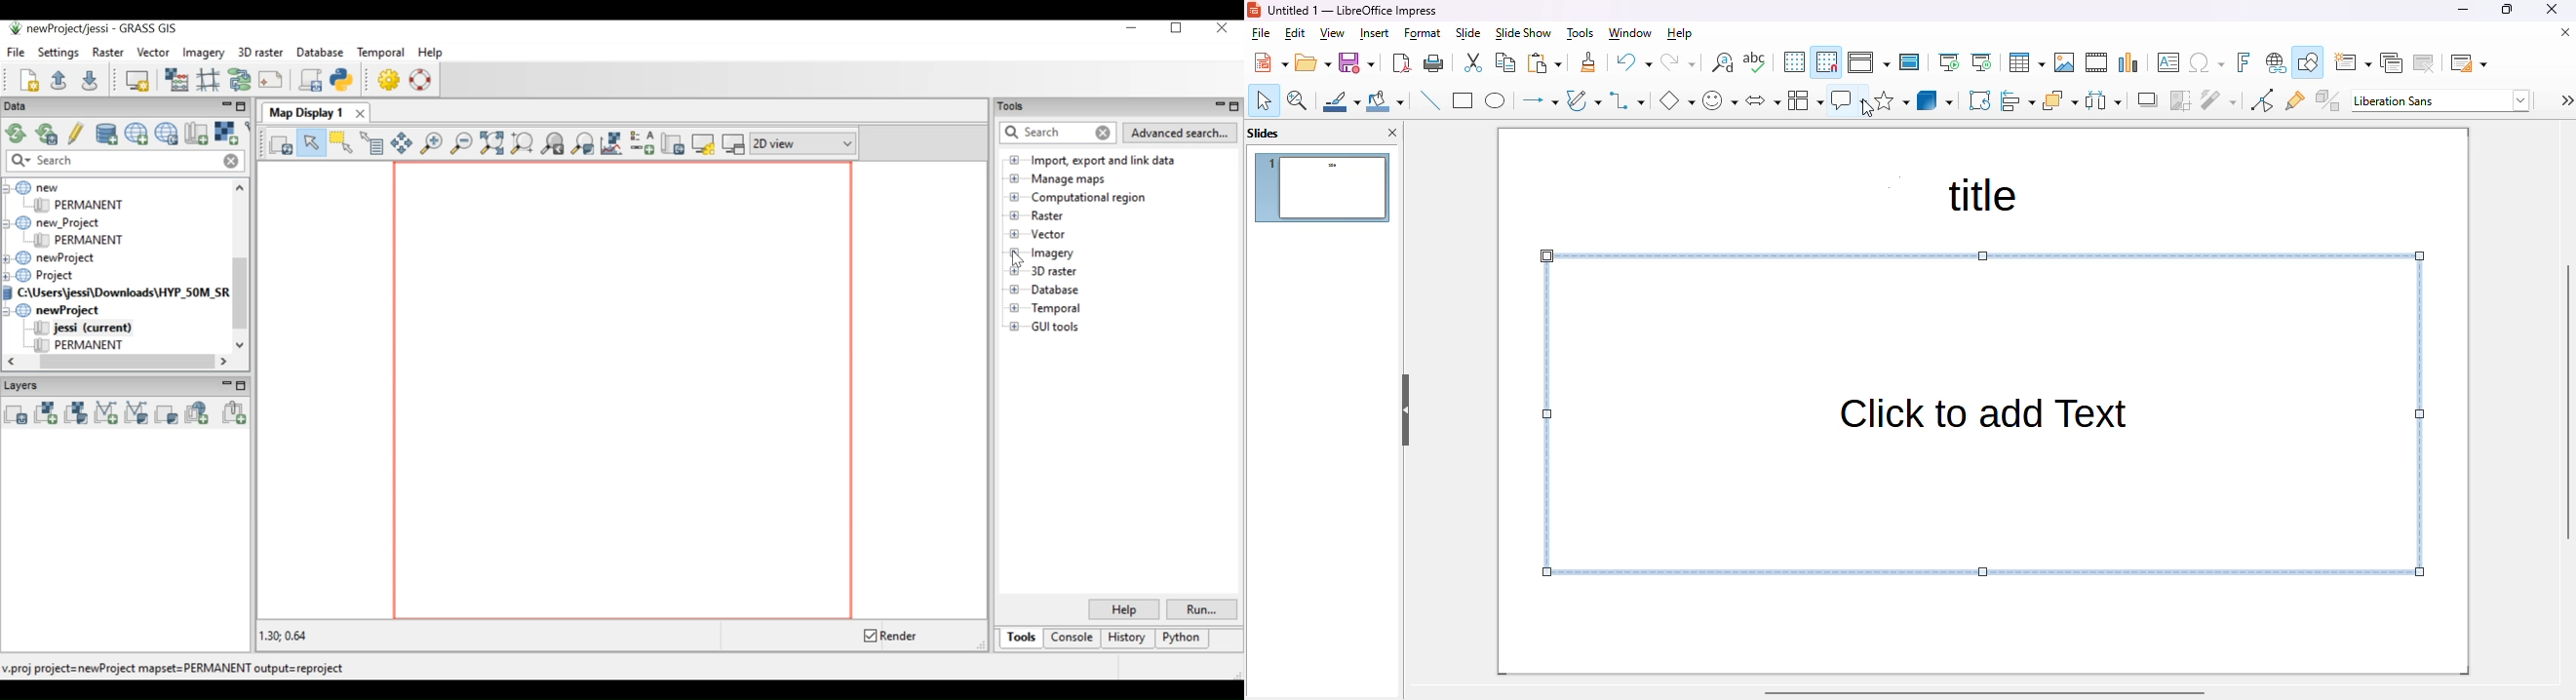 This screenshot has height=700, width=2576. What do you see at coordinates (673, 144) in the screenshot?
I see `Save display to file` at bounding box center [673, 144].